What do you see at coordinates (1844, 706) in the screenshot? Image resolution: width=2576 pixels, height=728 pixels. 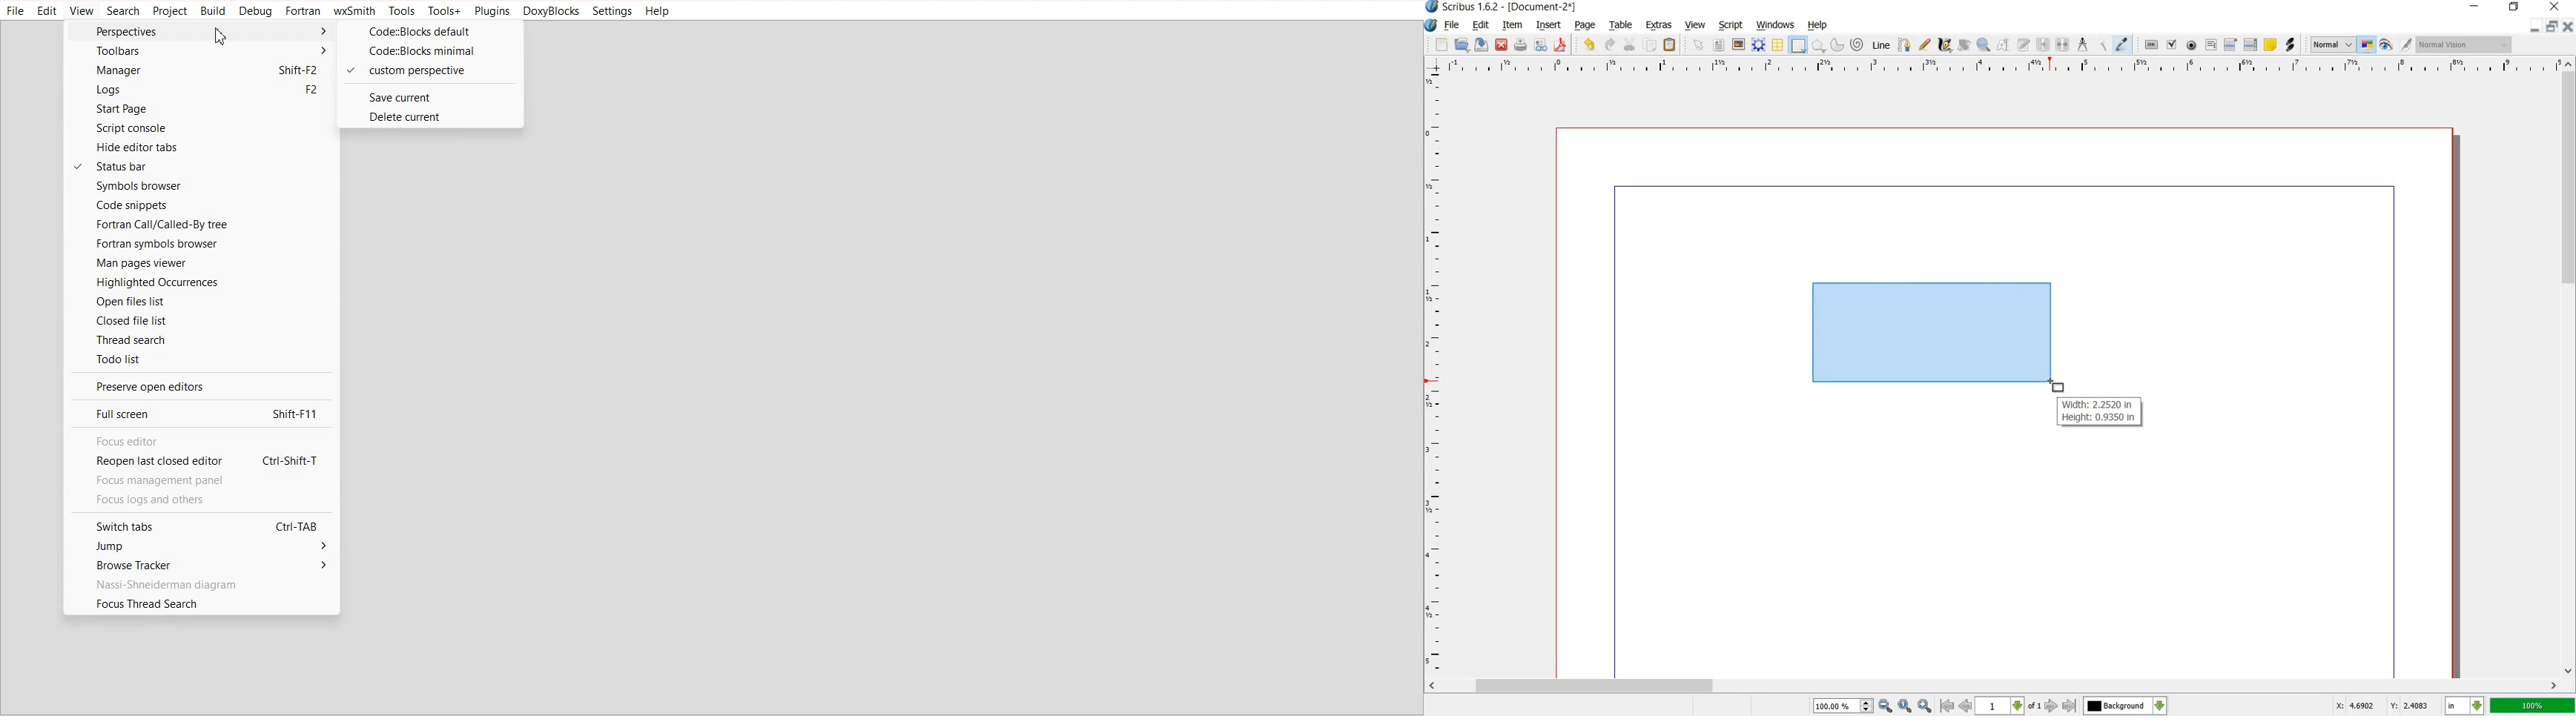 I see `100.00%` at bounding box center [1844, 706].